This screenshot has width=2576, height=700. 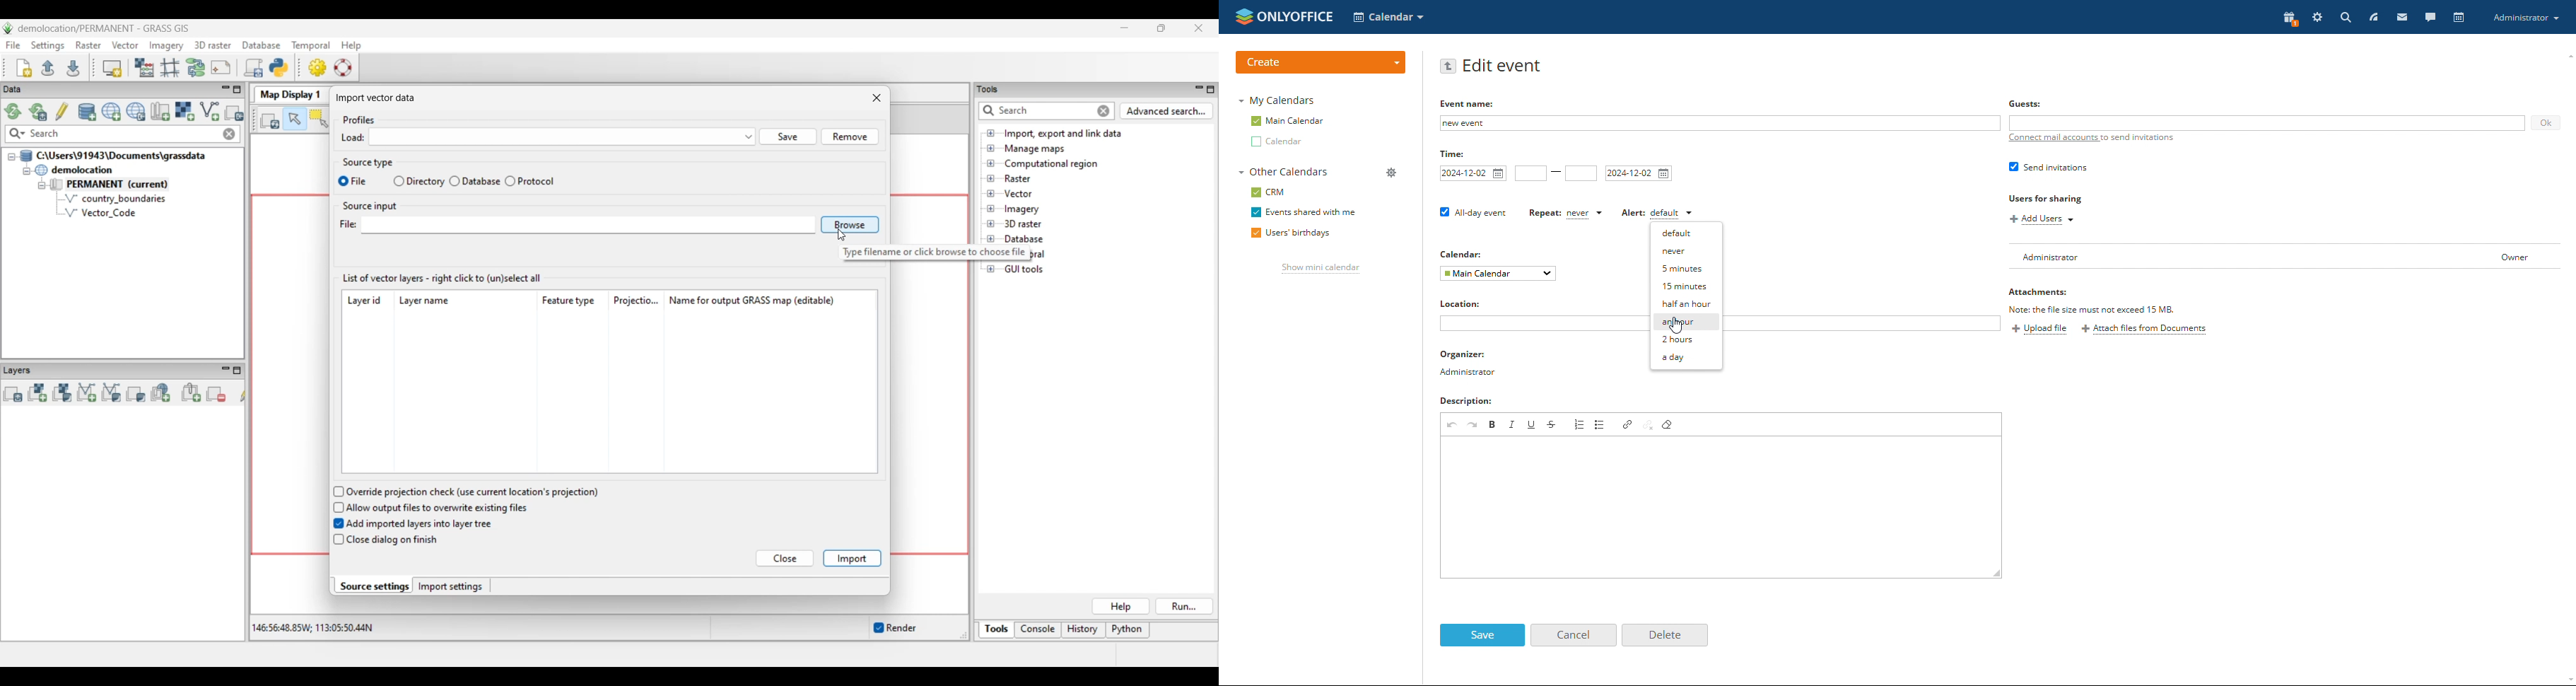 I want to click on manage, so click(x=1391, y=173).